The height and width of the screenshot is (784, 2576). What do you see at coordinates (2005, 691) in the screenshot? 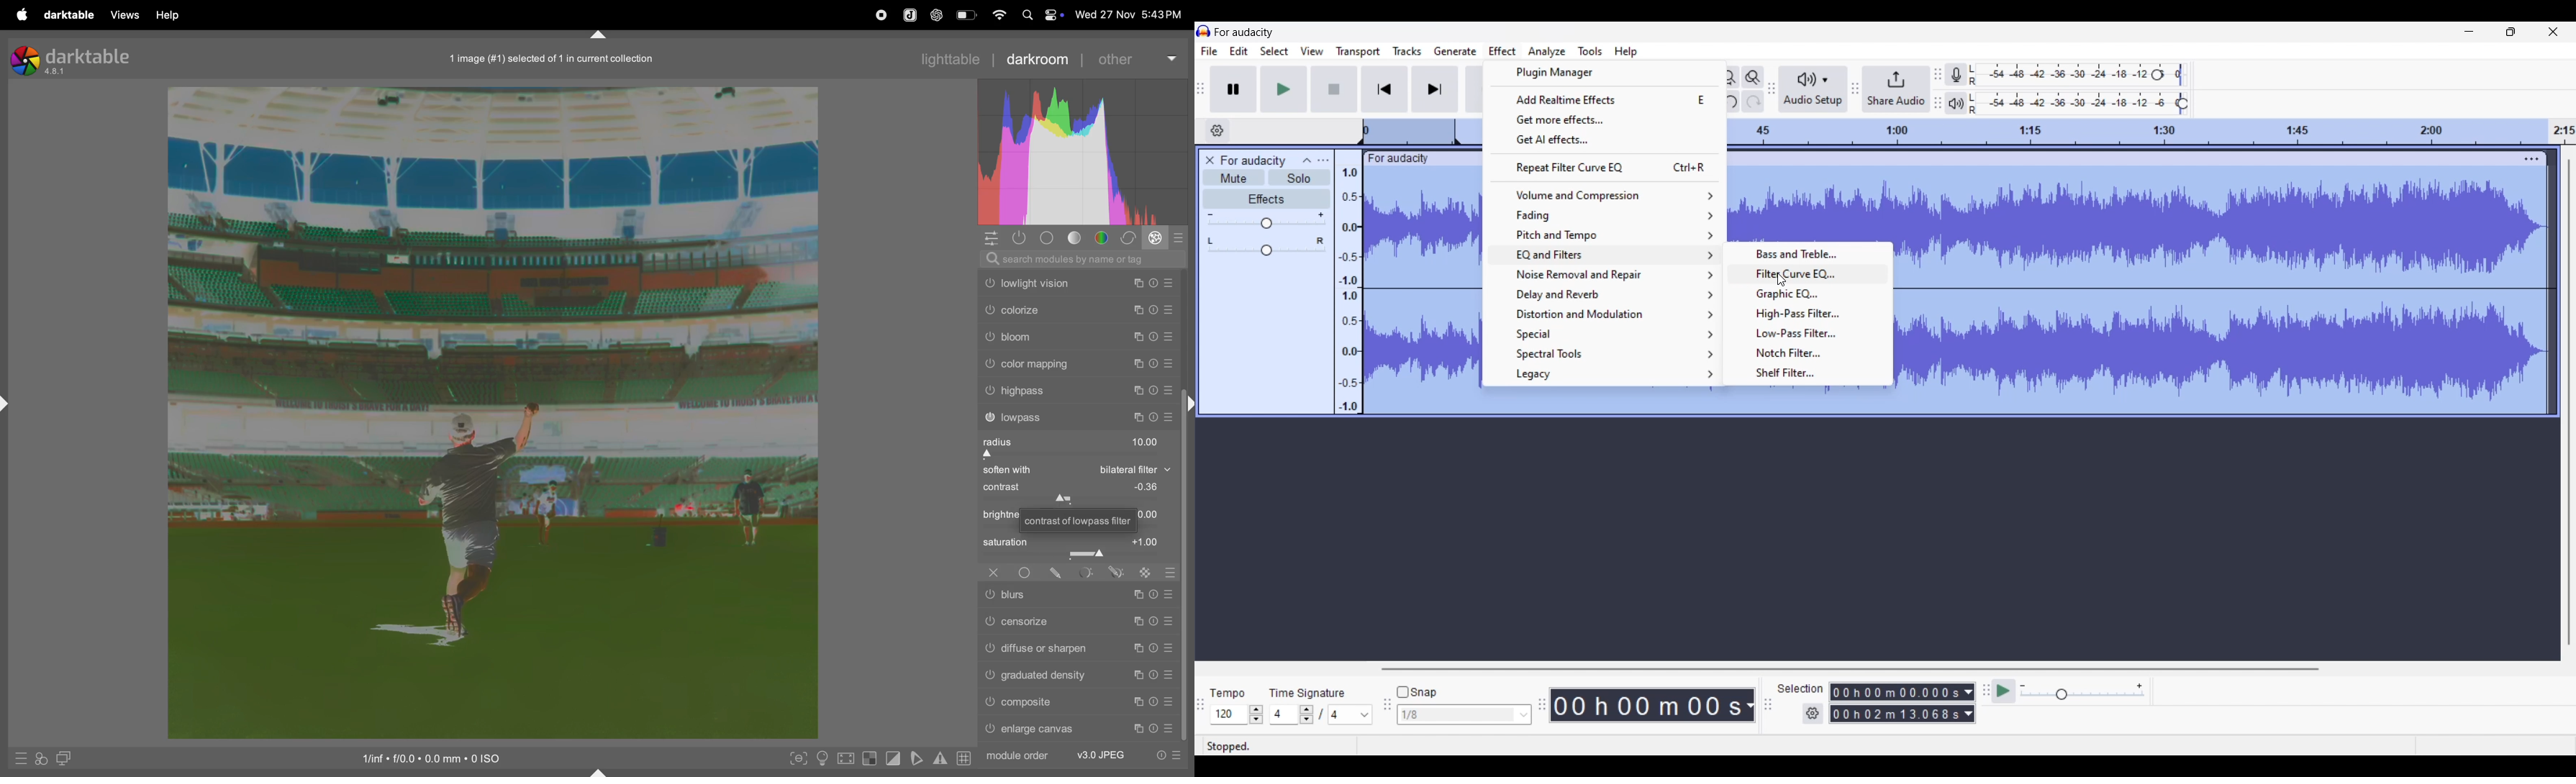
I see `Play-at-speed/Play-at-speed once` at bounding box center [2005, 691].